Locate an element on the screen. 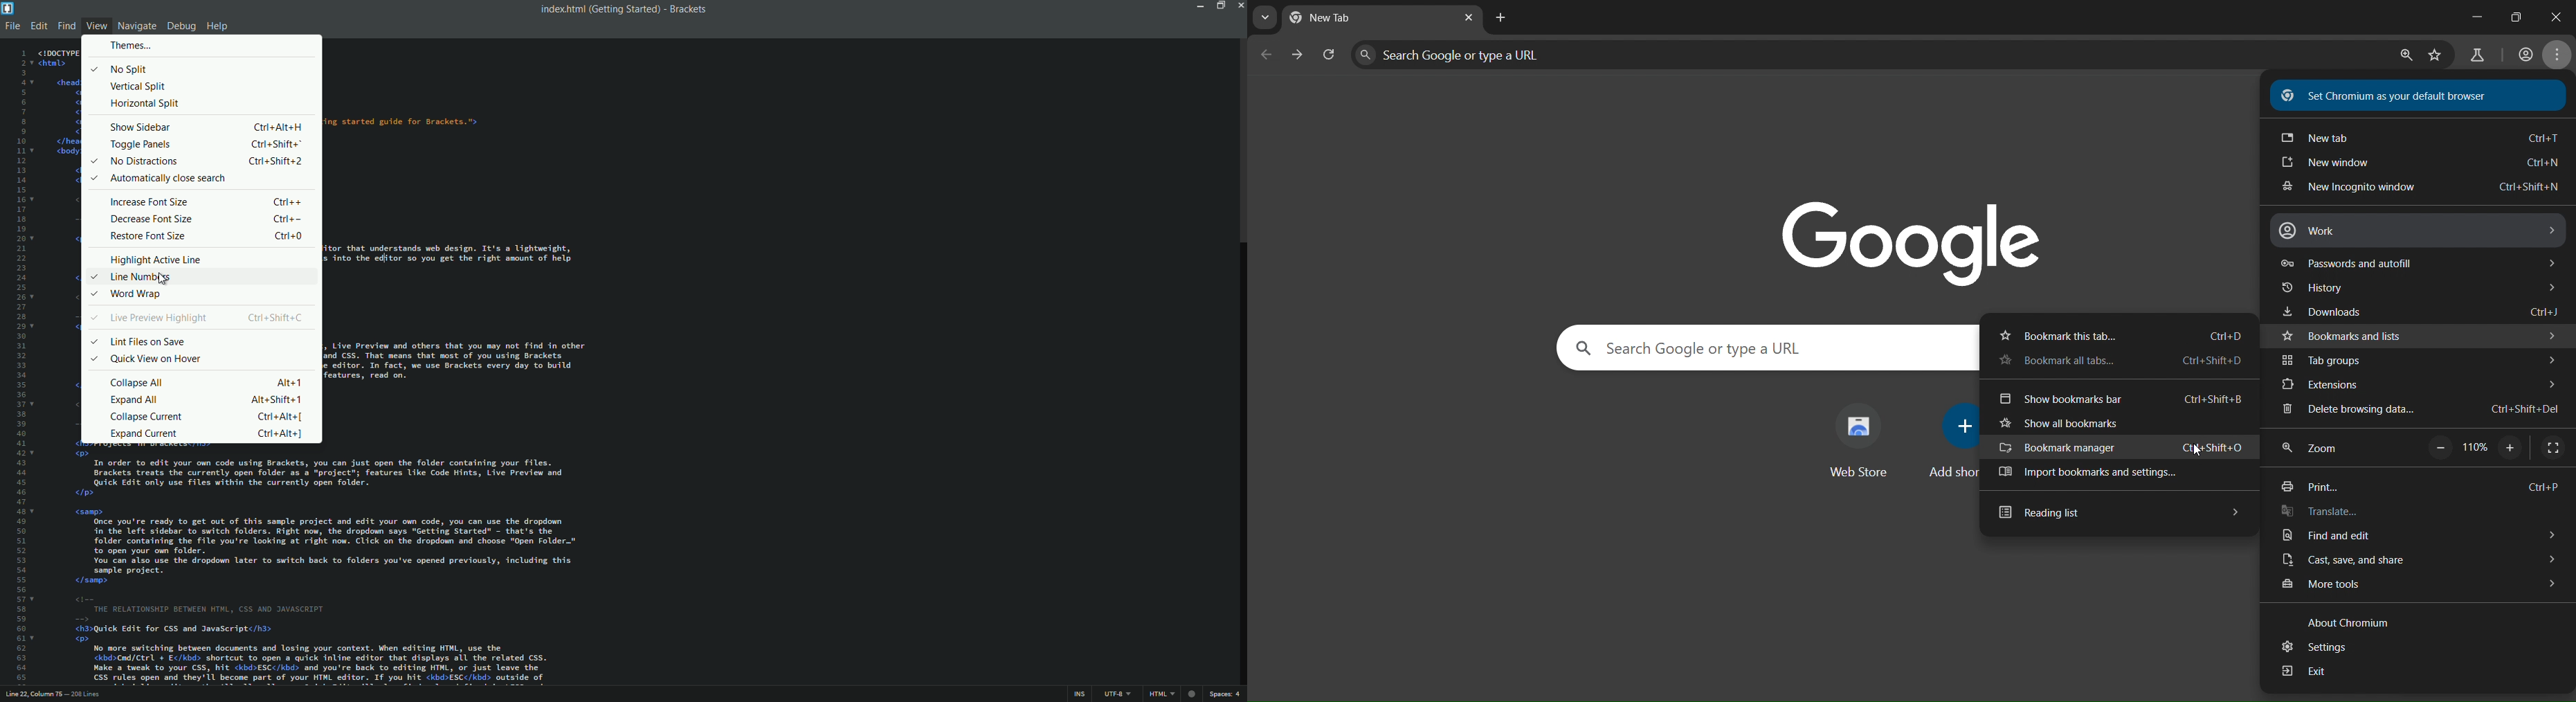 This screenshot has height=728, width=2576. print is located at coordinates (2420, 482).